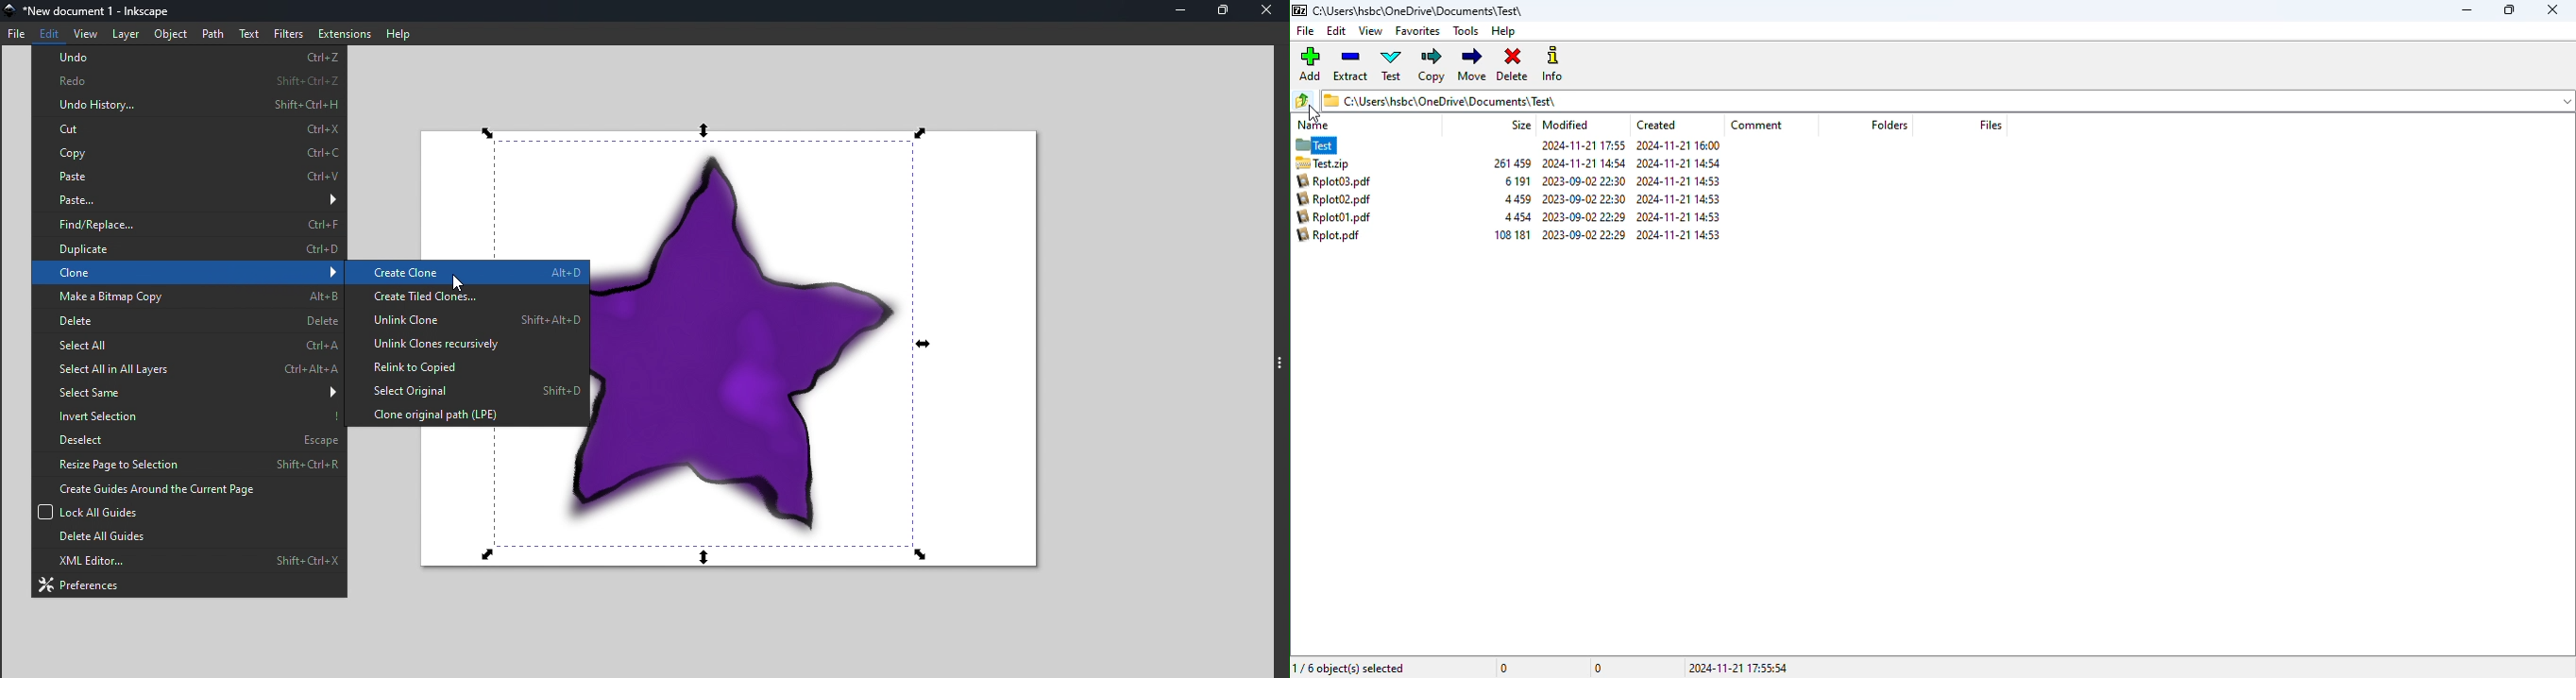  Describe the element at coordinates (51, 31) in the screenshot. I see `Edit` at that location.